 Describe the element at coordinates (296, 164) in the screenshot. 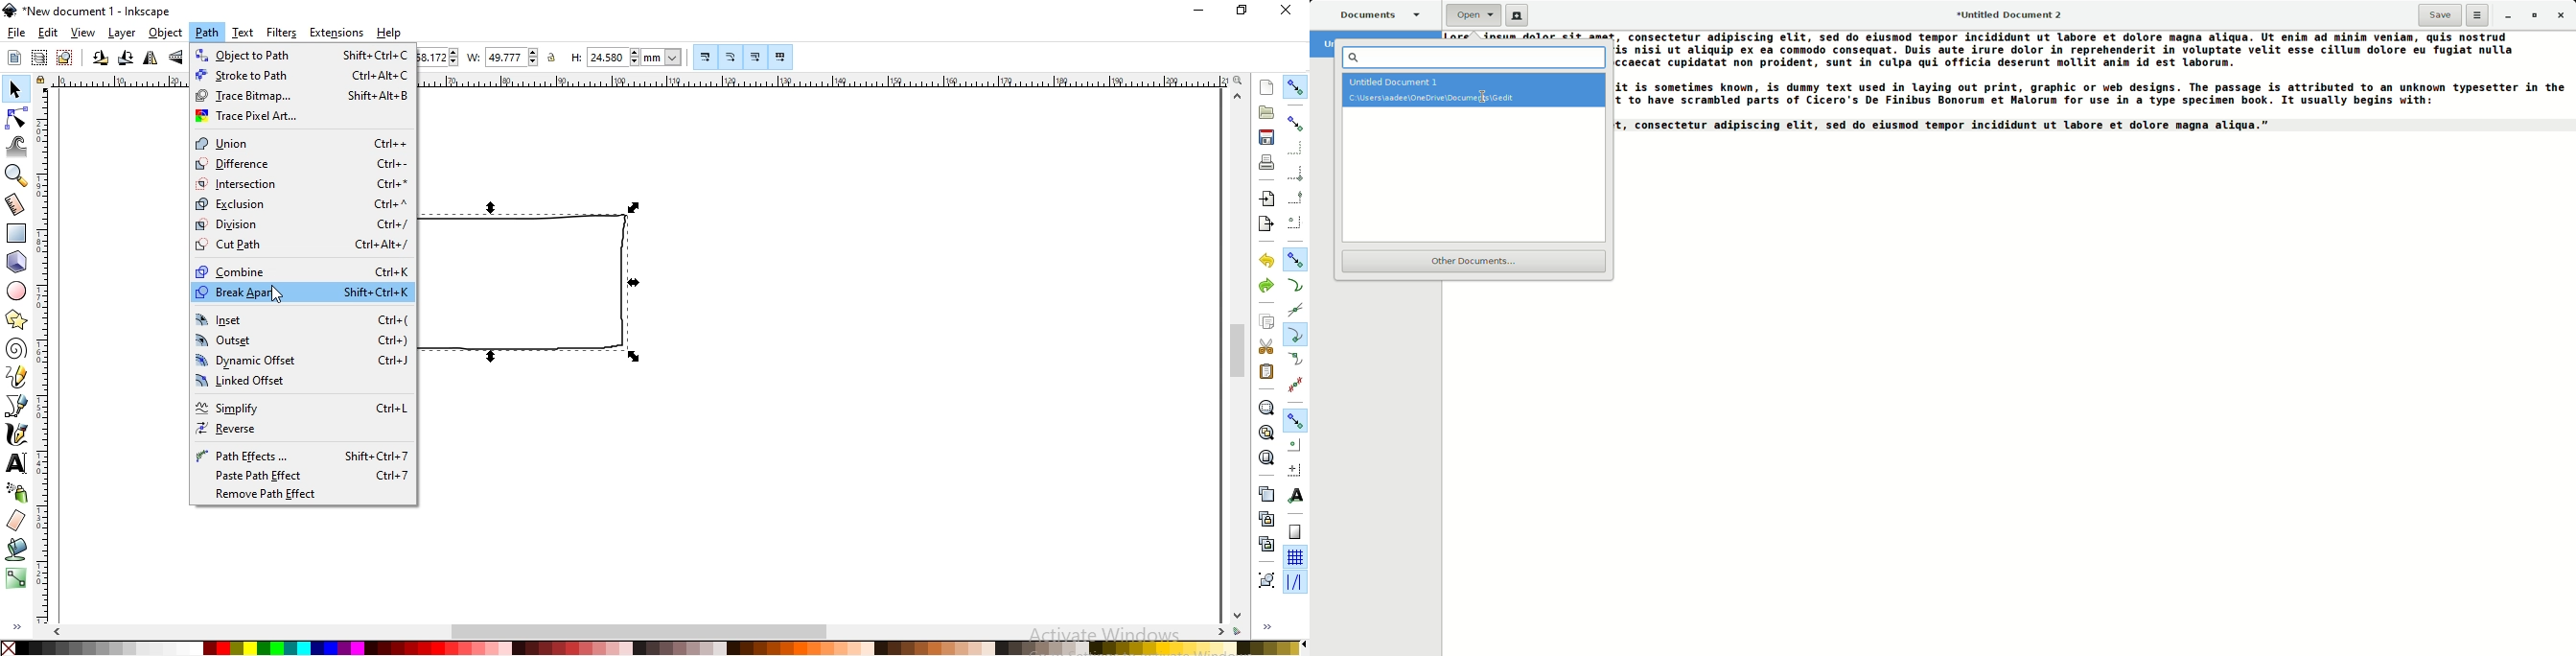

I see `difference` at that location.